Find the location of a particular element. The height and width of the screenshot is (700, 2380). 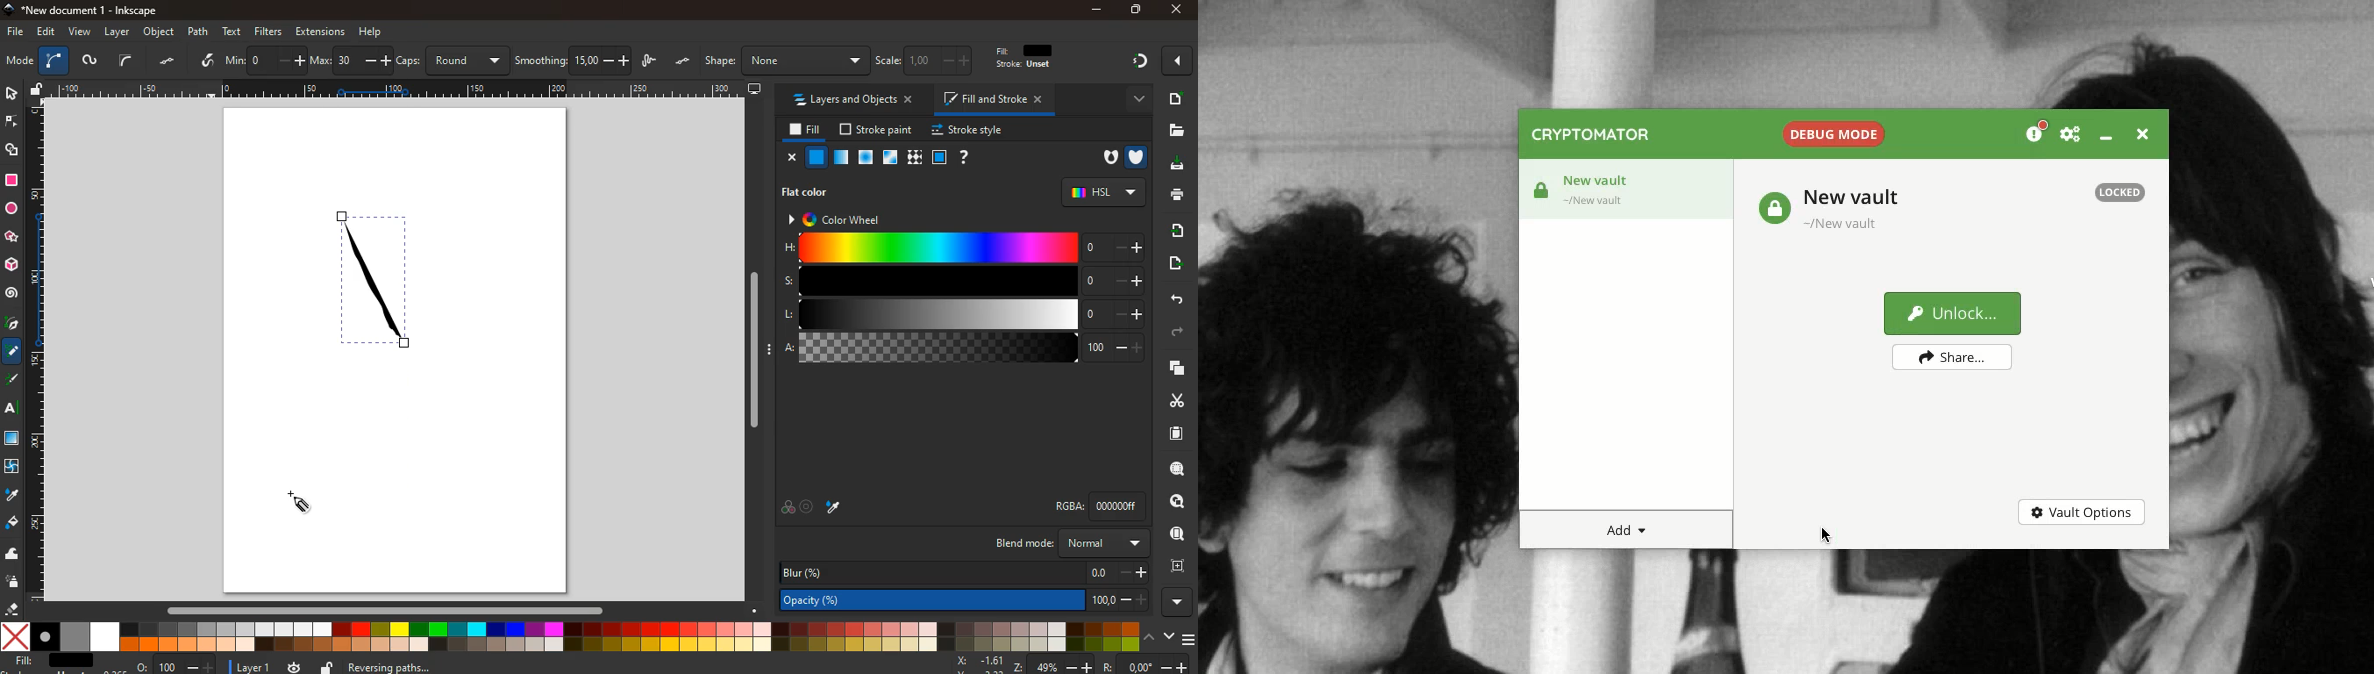

opacity is located at coordinates (965, 601).